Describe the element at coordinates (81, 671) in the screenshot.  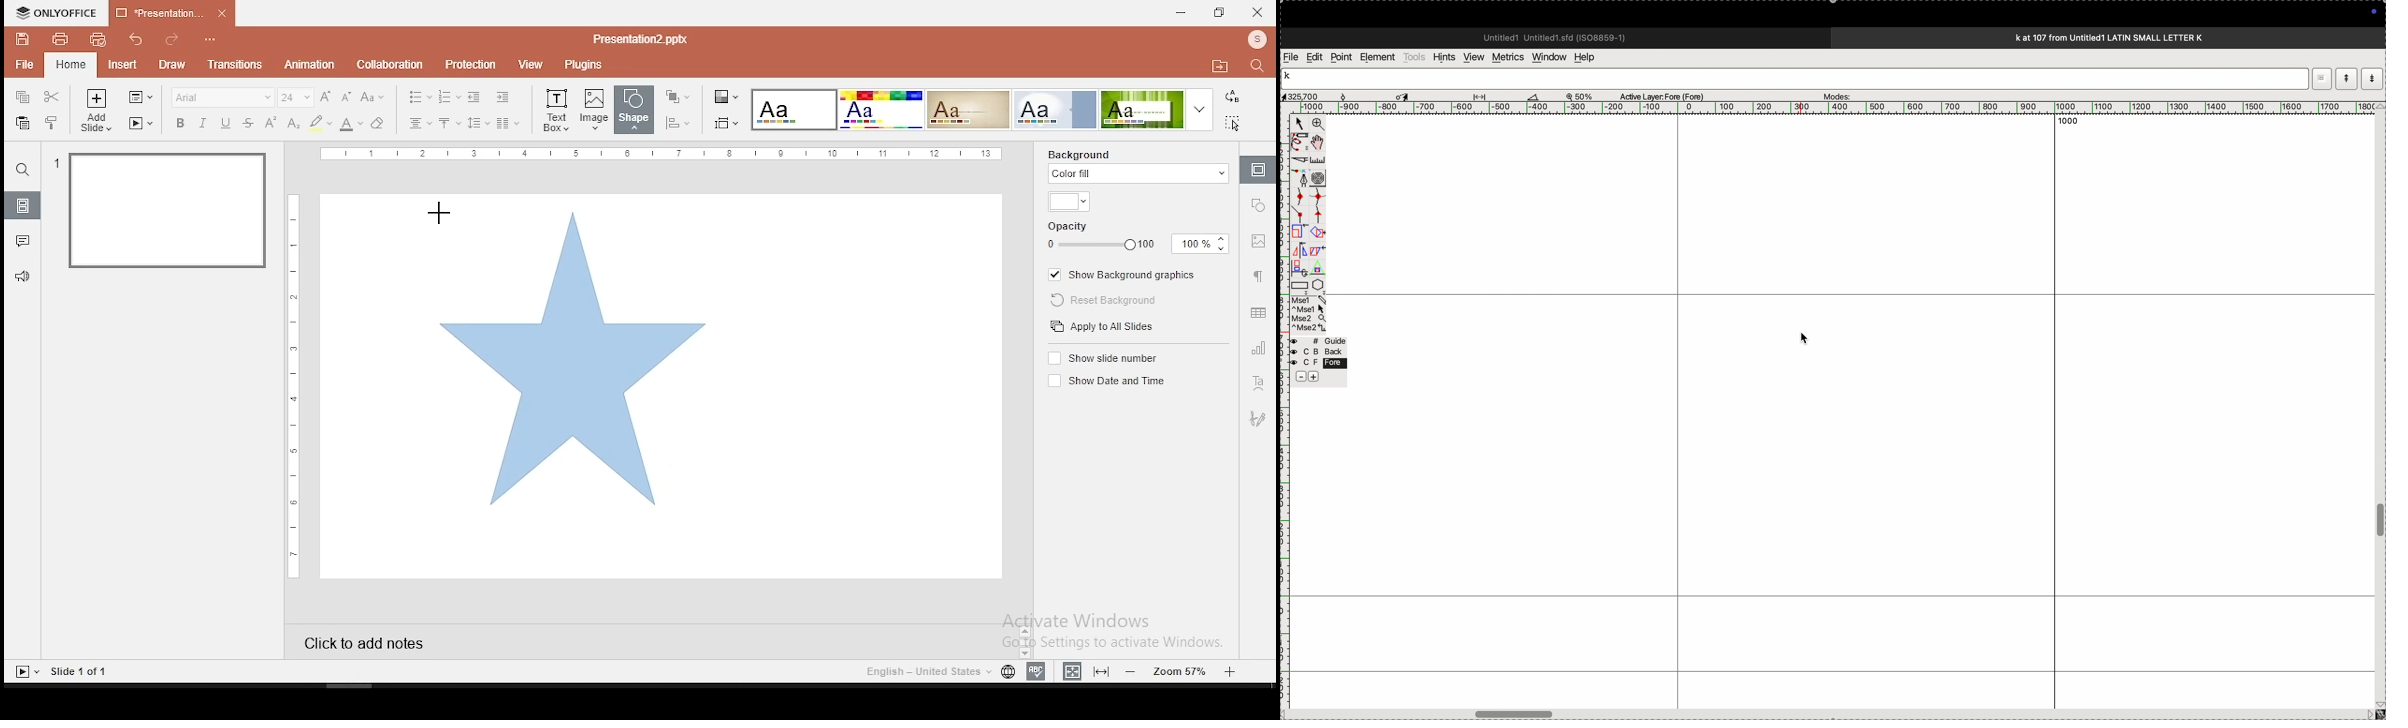
I see `slide 1 of 1` at that location.